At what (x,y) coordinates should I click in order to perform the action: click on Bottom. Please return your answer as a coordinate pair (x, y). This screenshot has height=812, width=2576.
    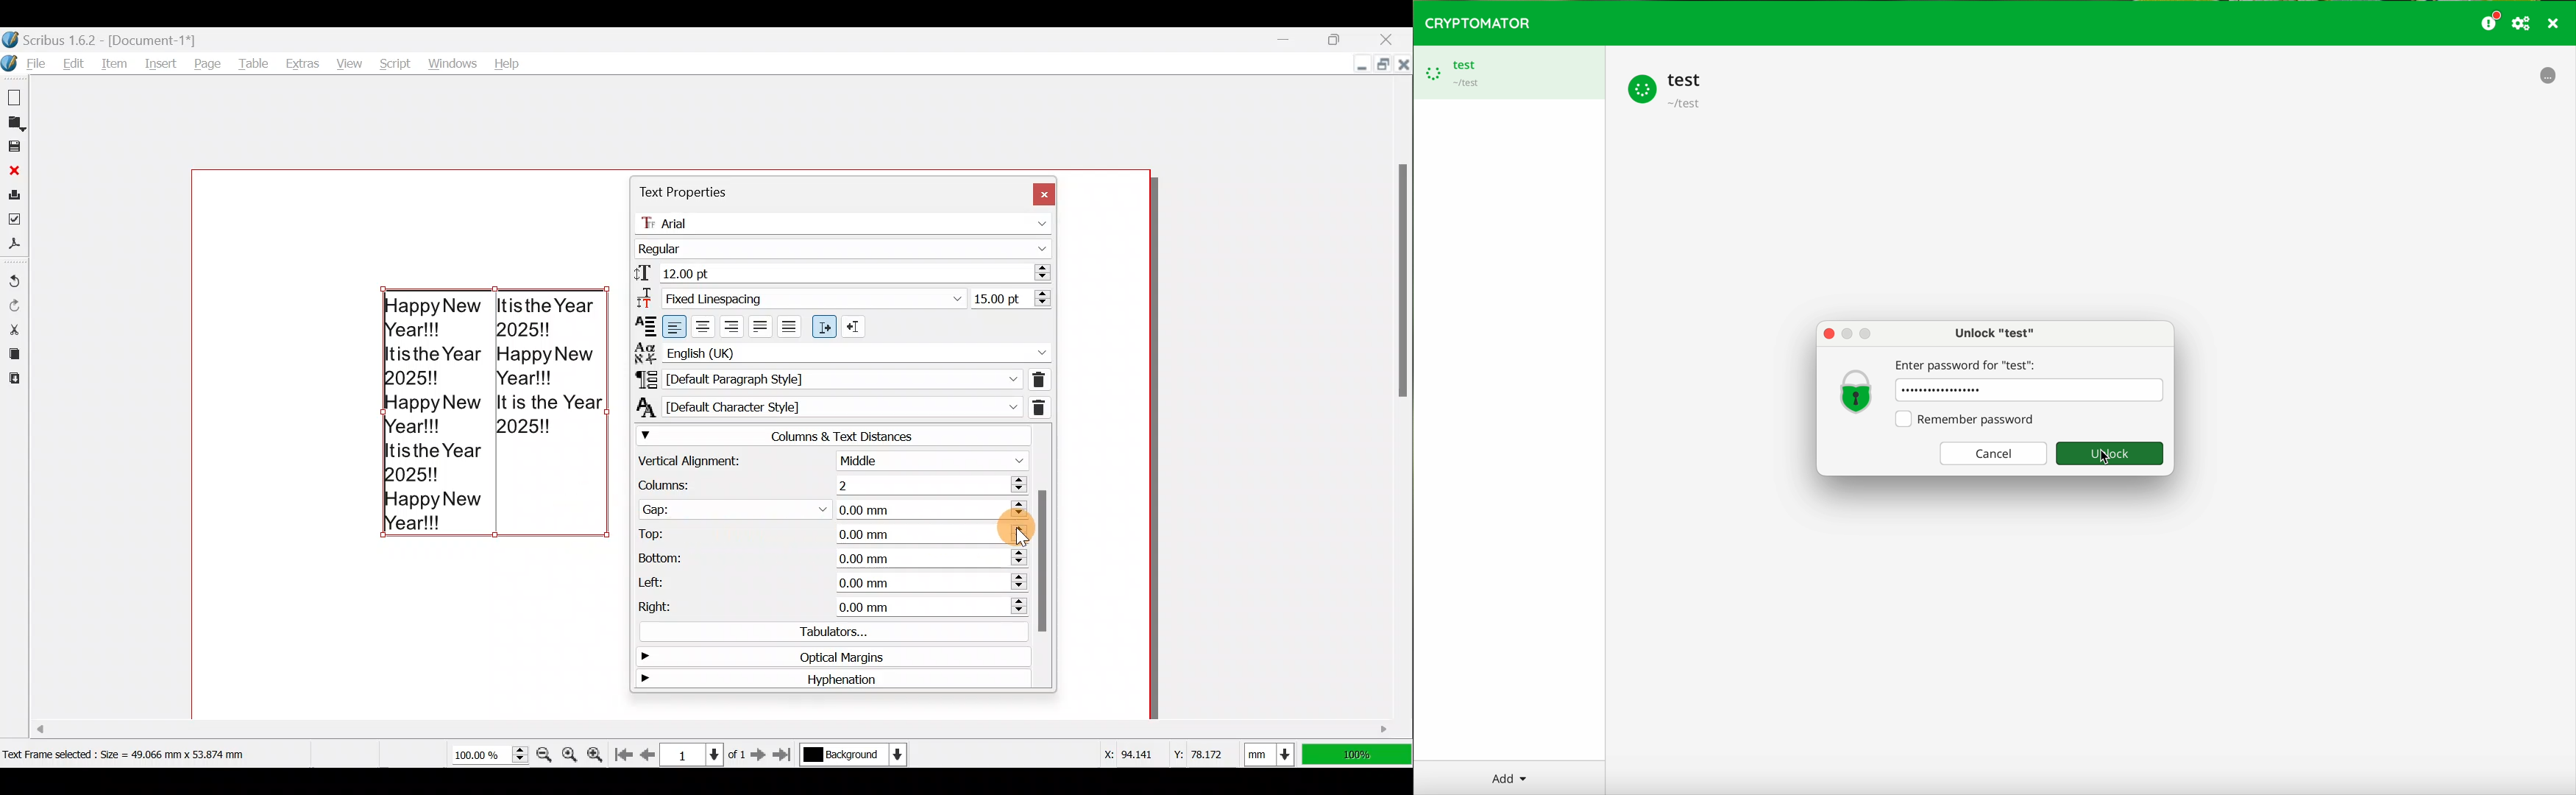
    Looking at the image, I should click on (831, 555).